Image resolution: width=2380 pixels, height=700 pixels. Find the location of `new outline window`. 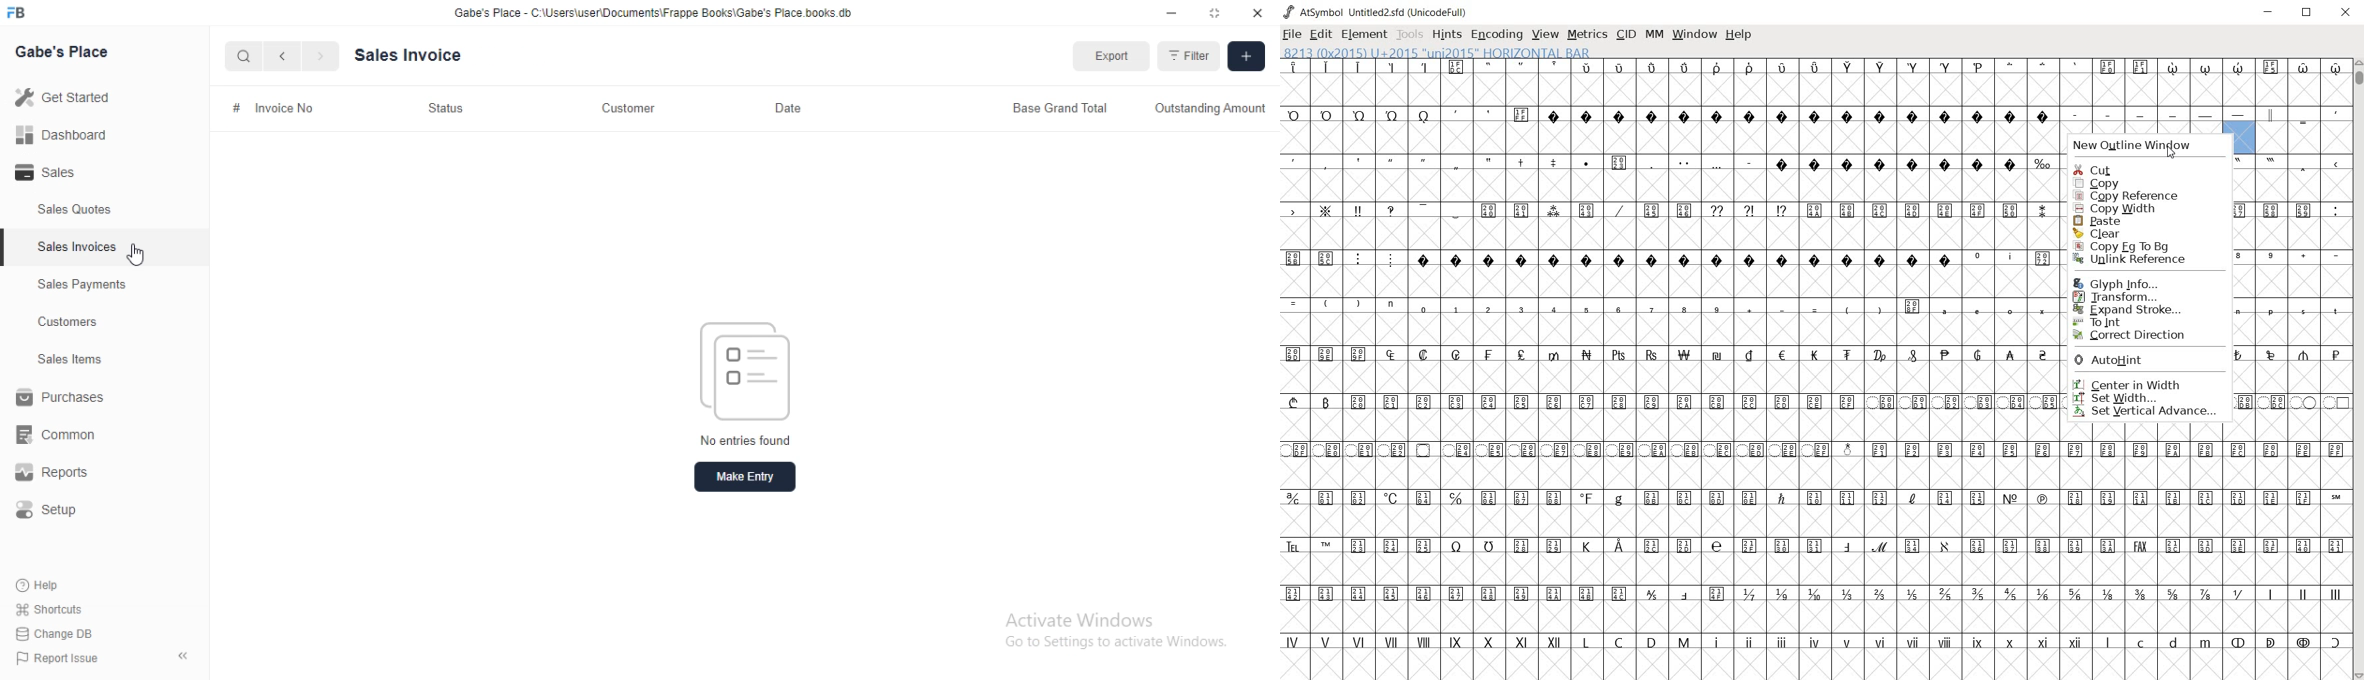

new outline window is located at coordinates (2142, 148).